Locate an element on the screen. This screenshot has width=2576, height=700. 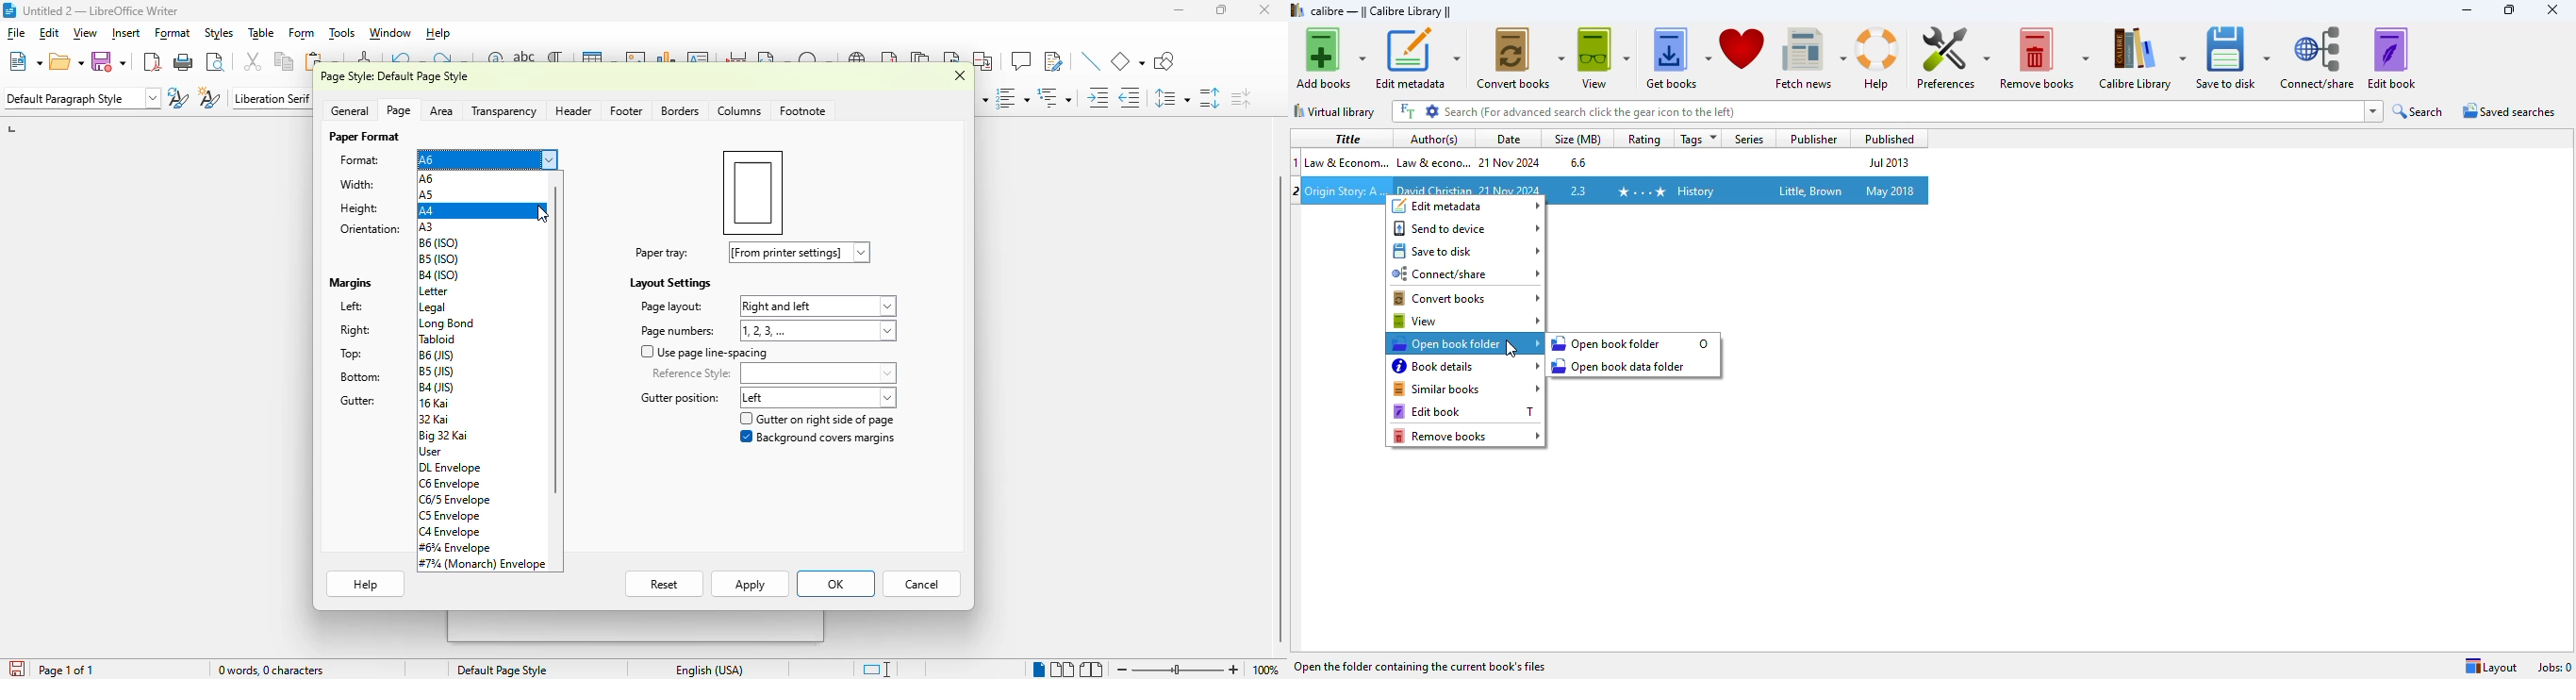
gutter: 0.00 cm is located at coordinates (362, 401).